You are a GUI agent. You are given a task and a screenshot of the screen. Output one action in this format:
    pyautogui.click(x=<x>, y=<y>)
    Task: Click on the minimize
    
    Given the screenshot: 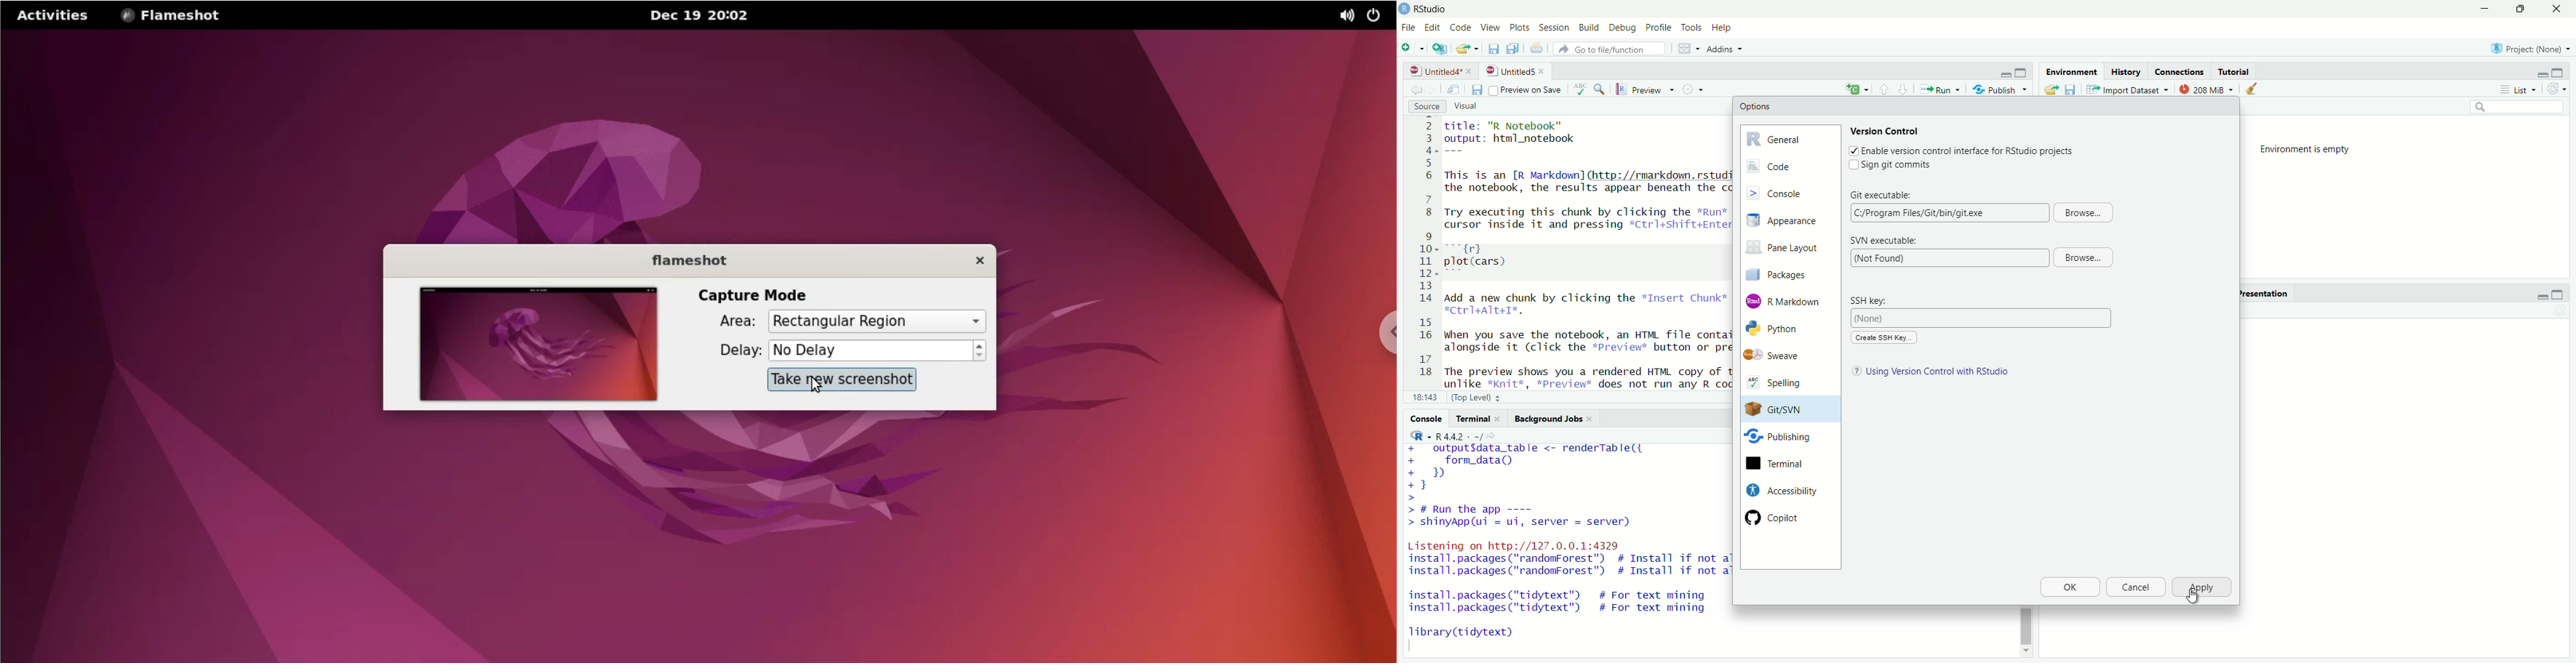 What is the action you would take?
    pyautogui.click(x=2006, y=74)
    